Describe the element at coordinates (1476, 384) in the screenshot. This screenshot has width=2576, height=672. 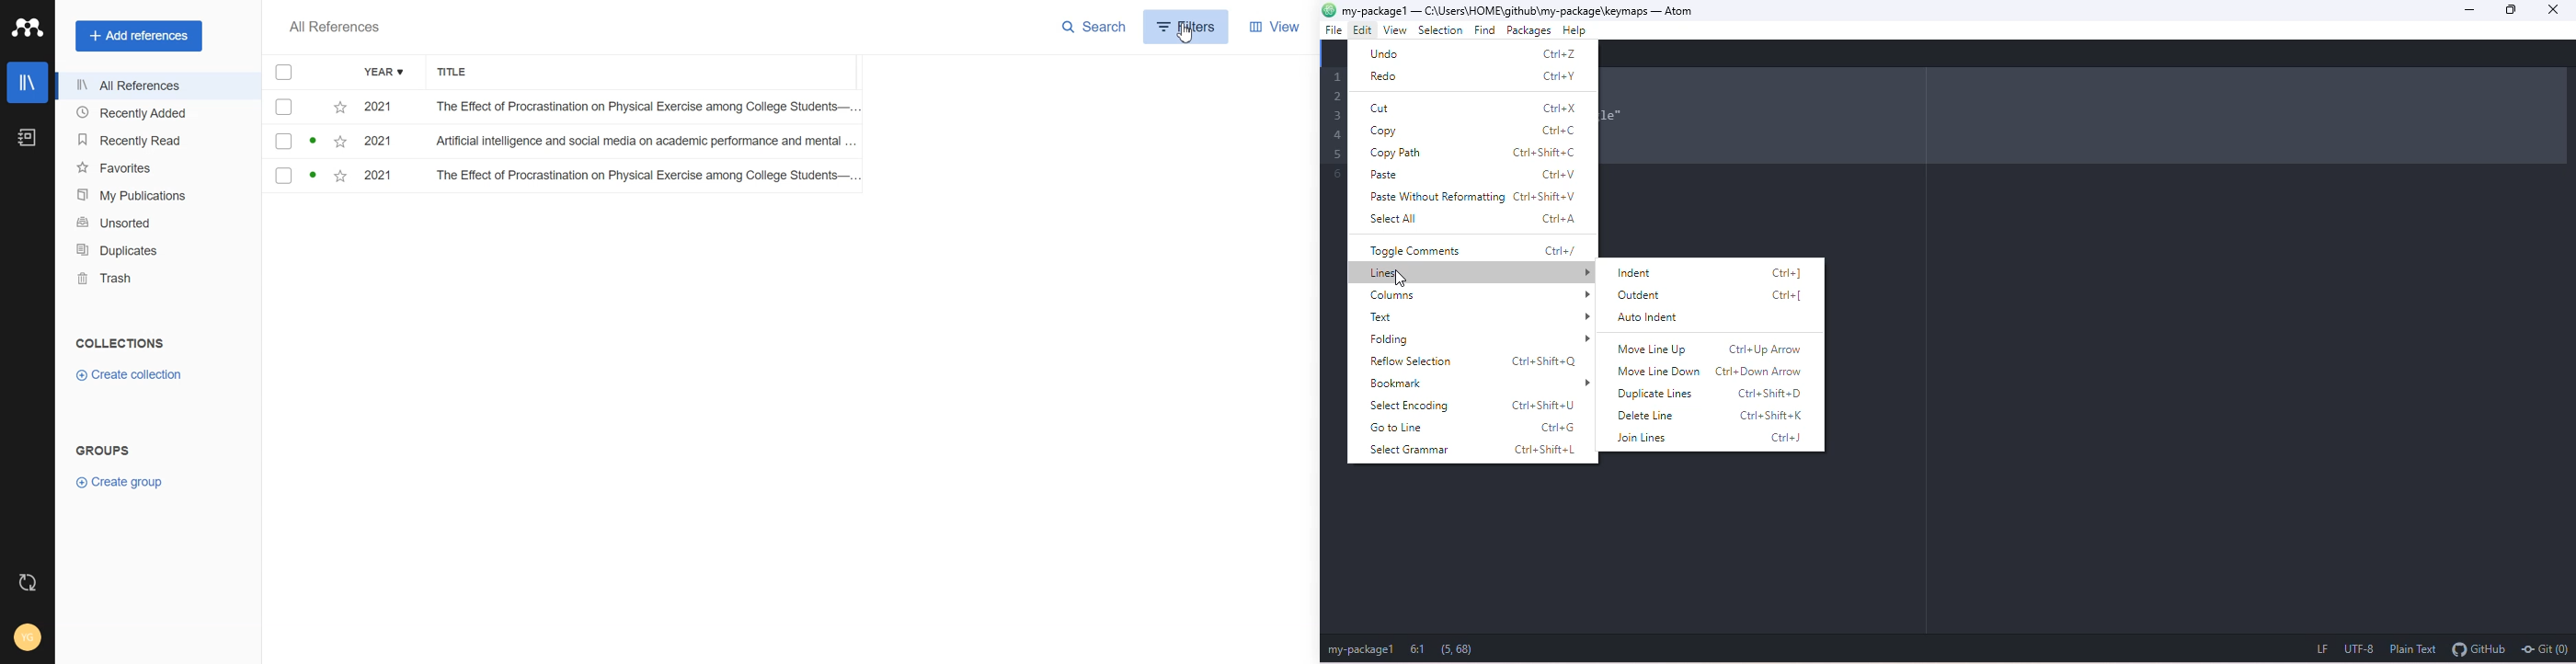
I see `bookmark` at that location.